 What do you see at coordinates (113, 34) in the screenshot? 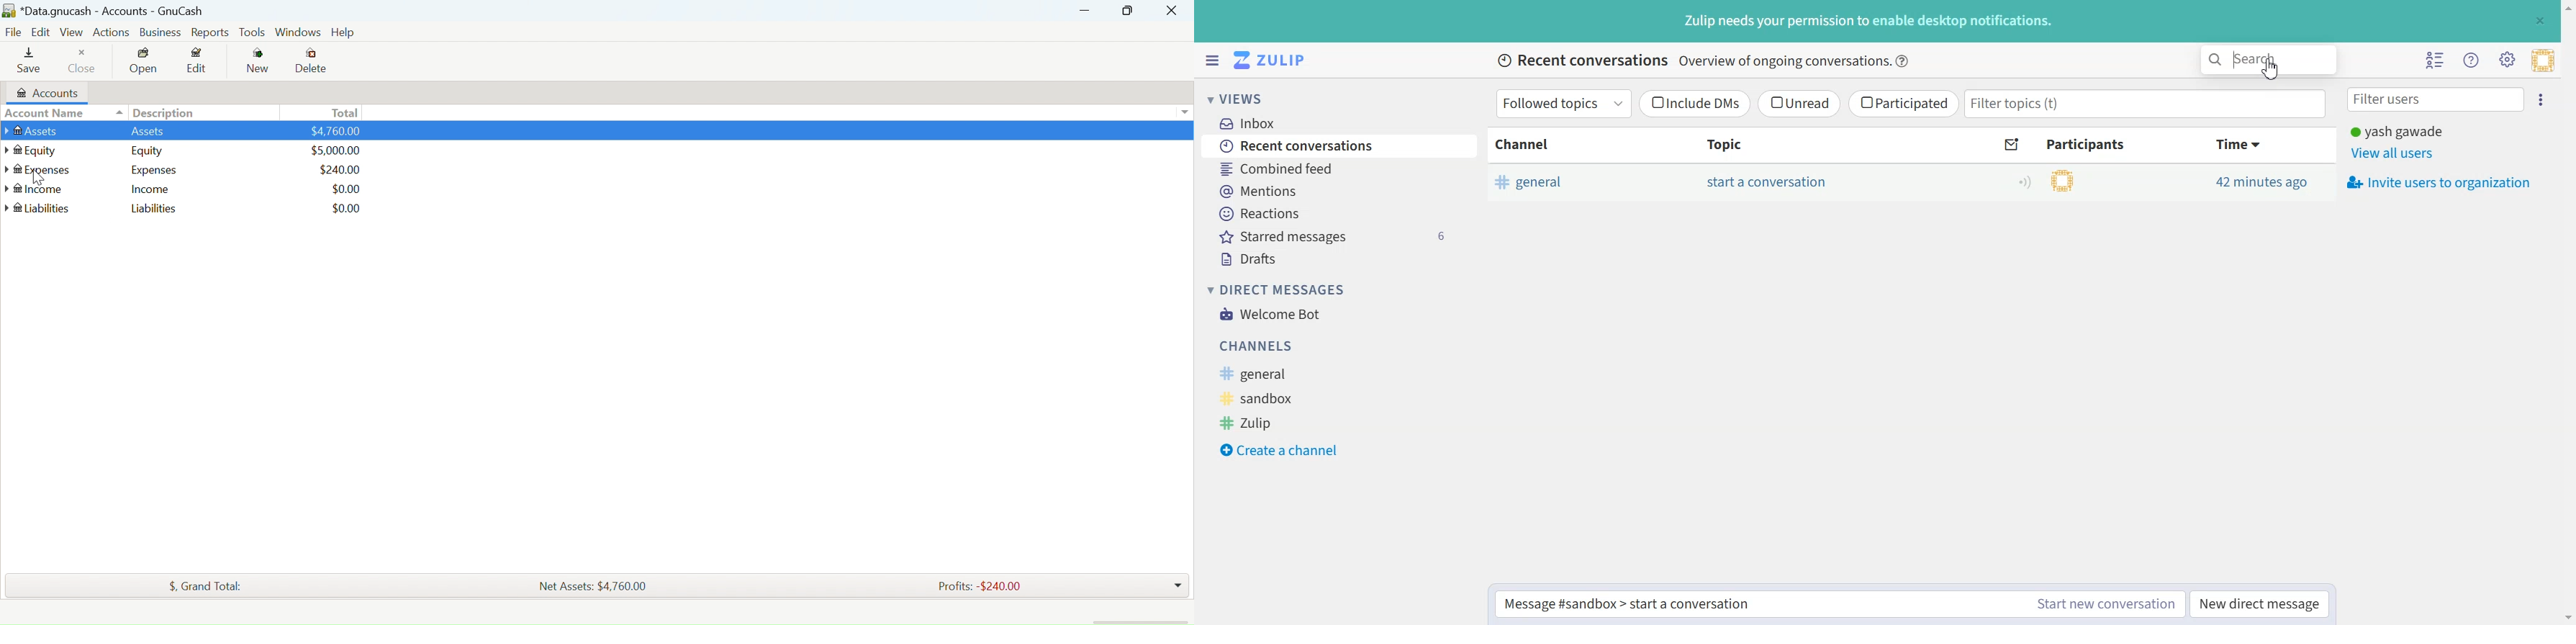
I see `Actions` at bounding box center [113, 34].